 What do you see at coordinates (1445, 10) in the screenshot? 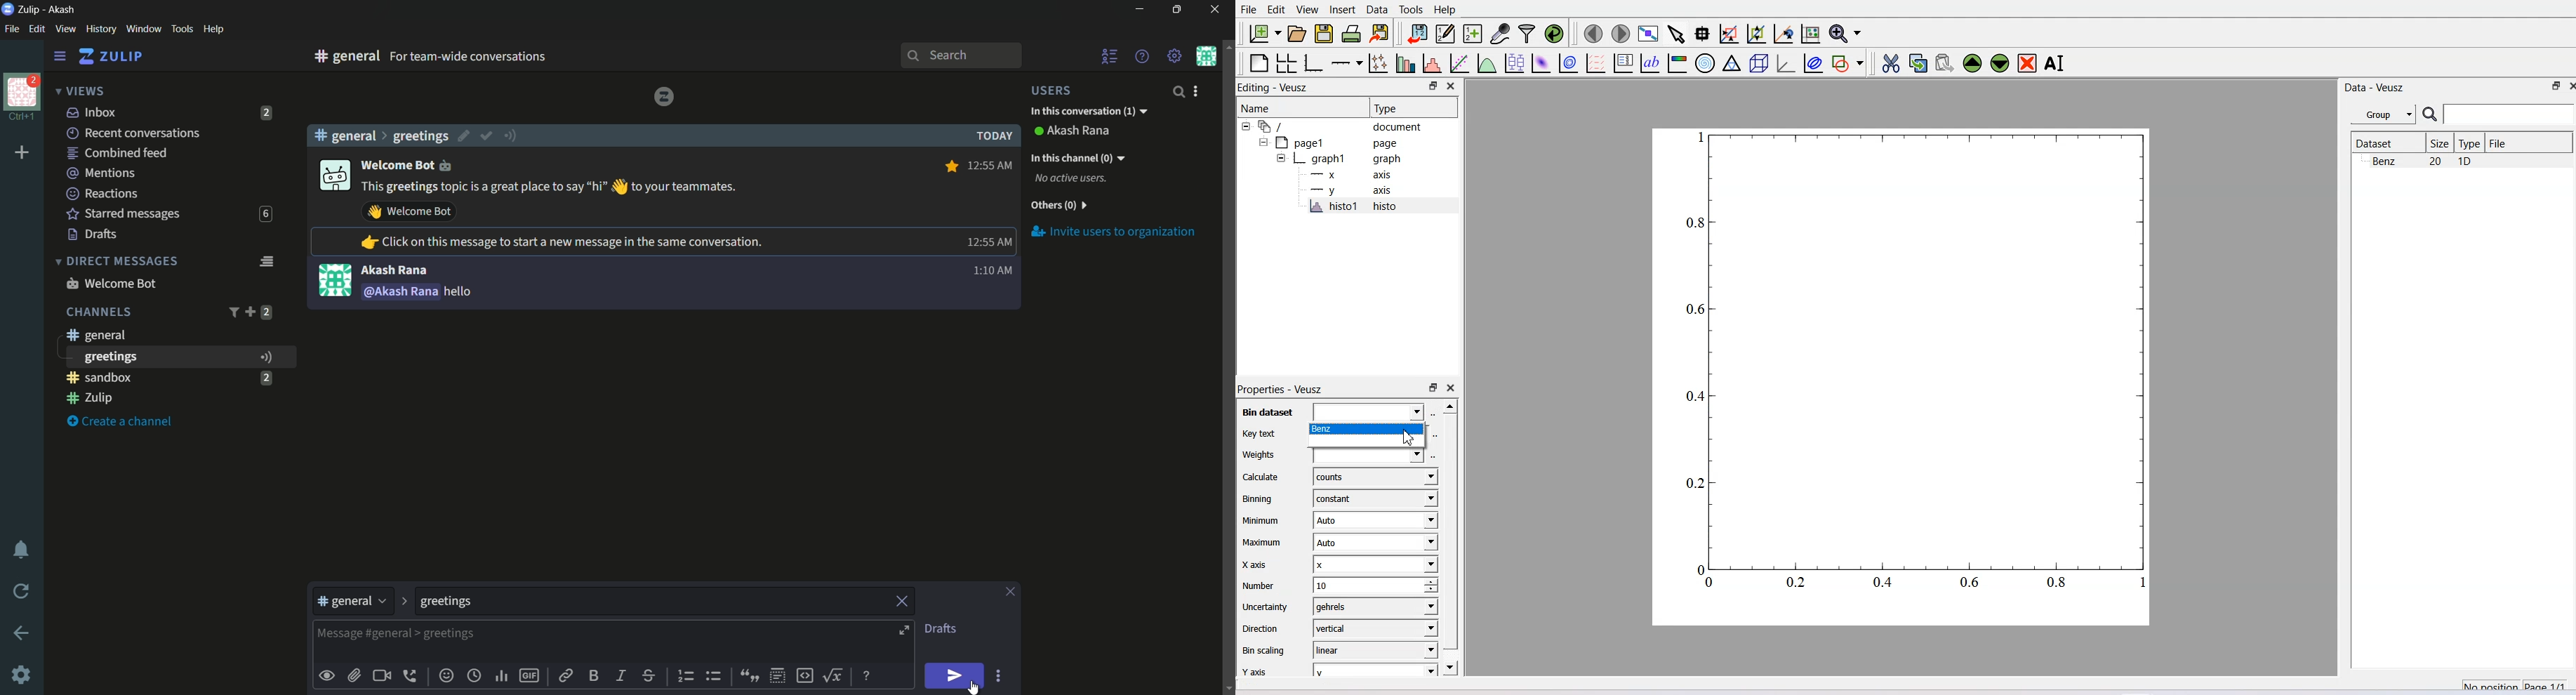
I see `Help` at bounding box center [1445, 10].